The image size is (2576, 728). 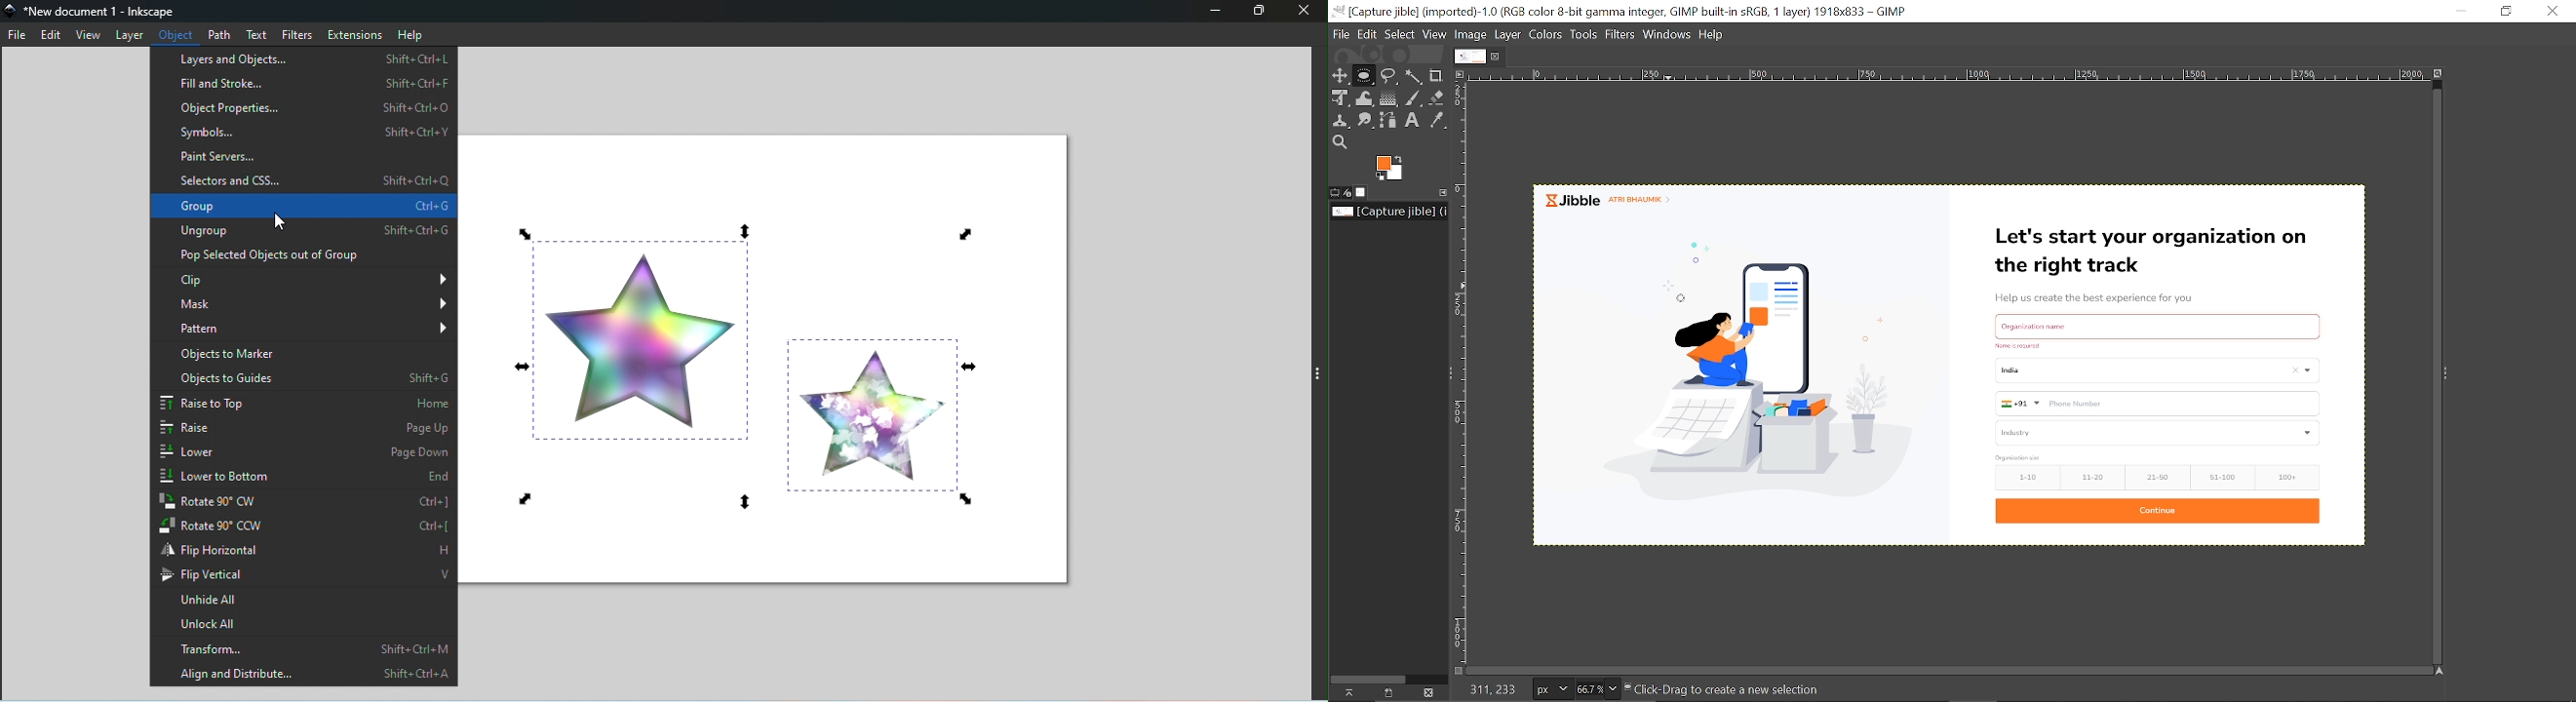 I want to click on Current Image, so click(x=1468, y=56).